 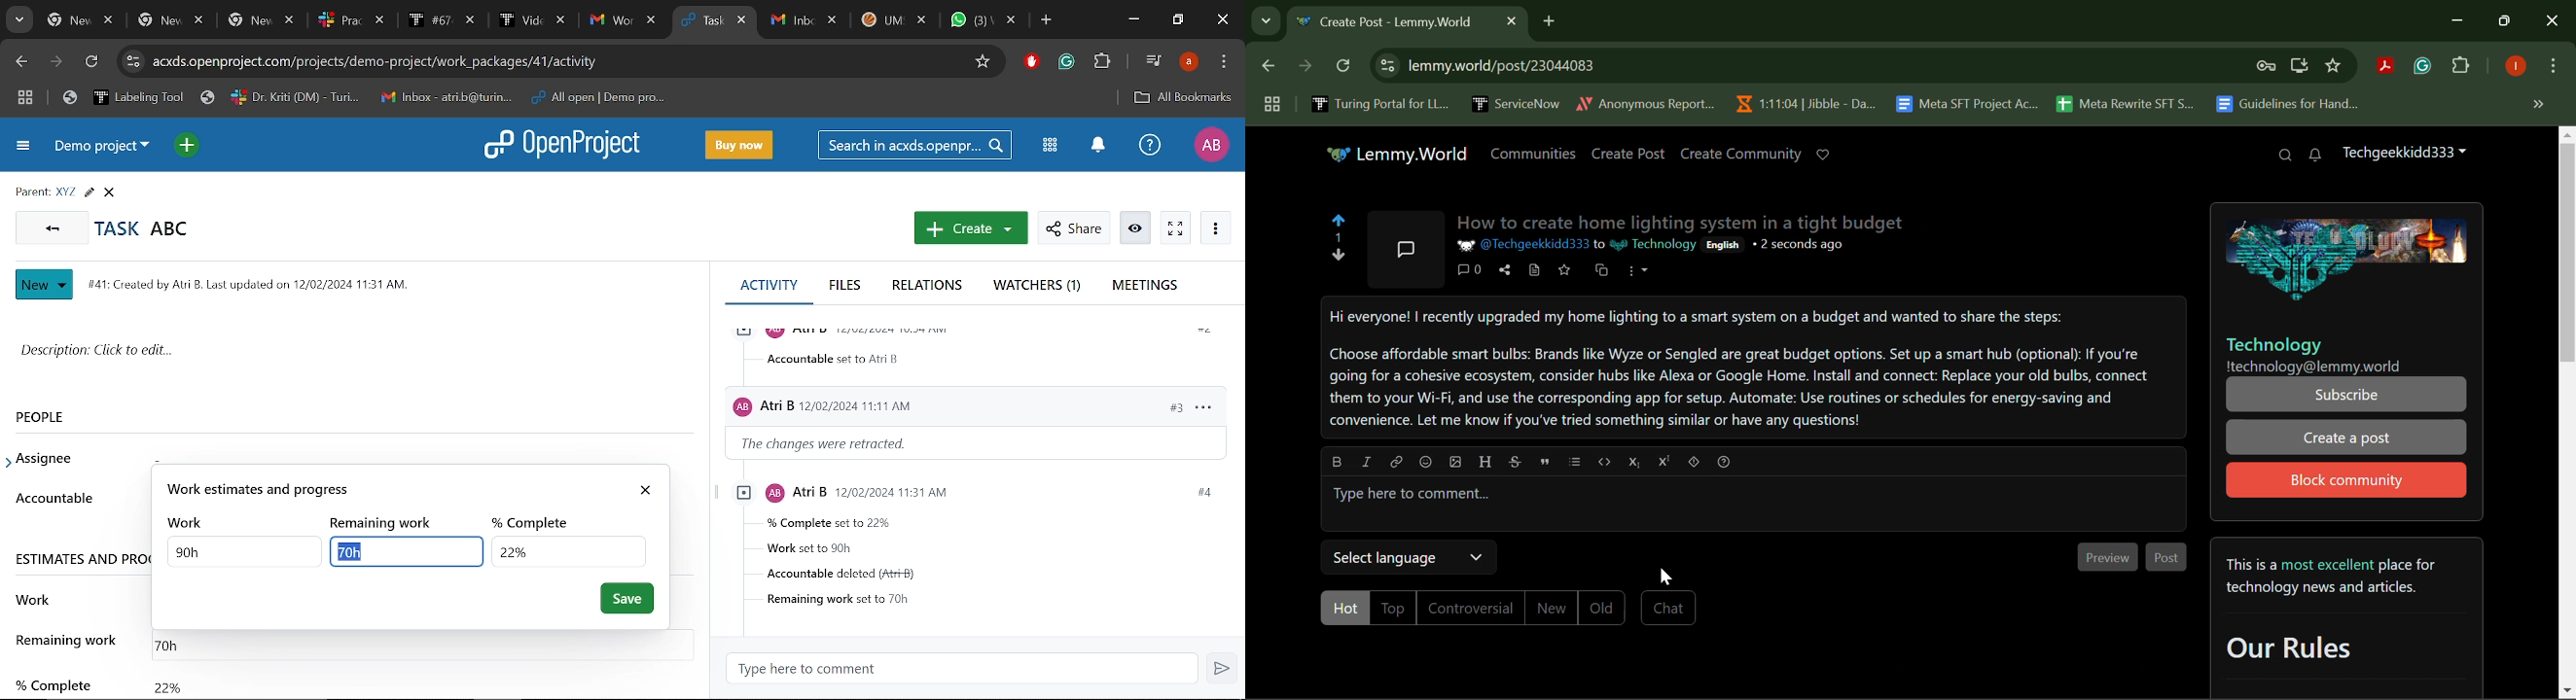 What do you see at coordinates (649, 486) in the screenshot?
I see `close` at bounding box center [649, 486].